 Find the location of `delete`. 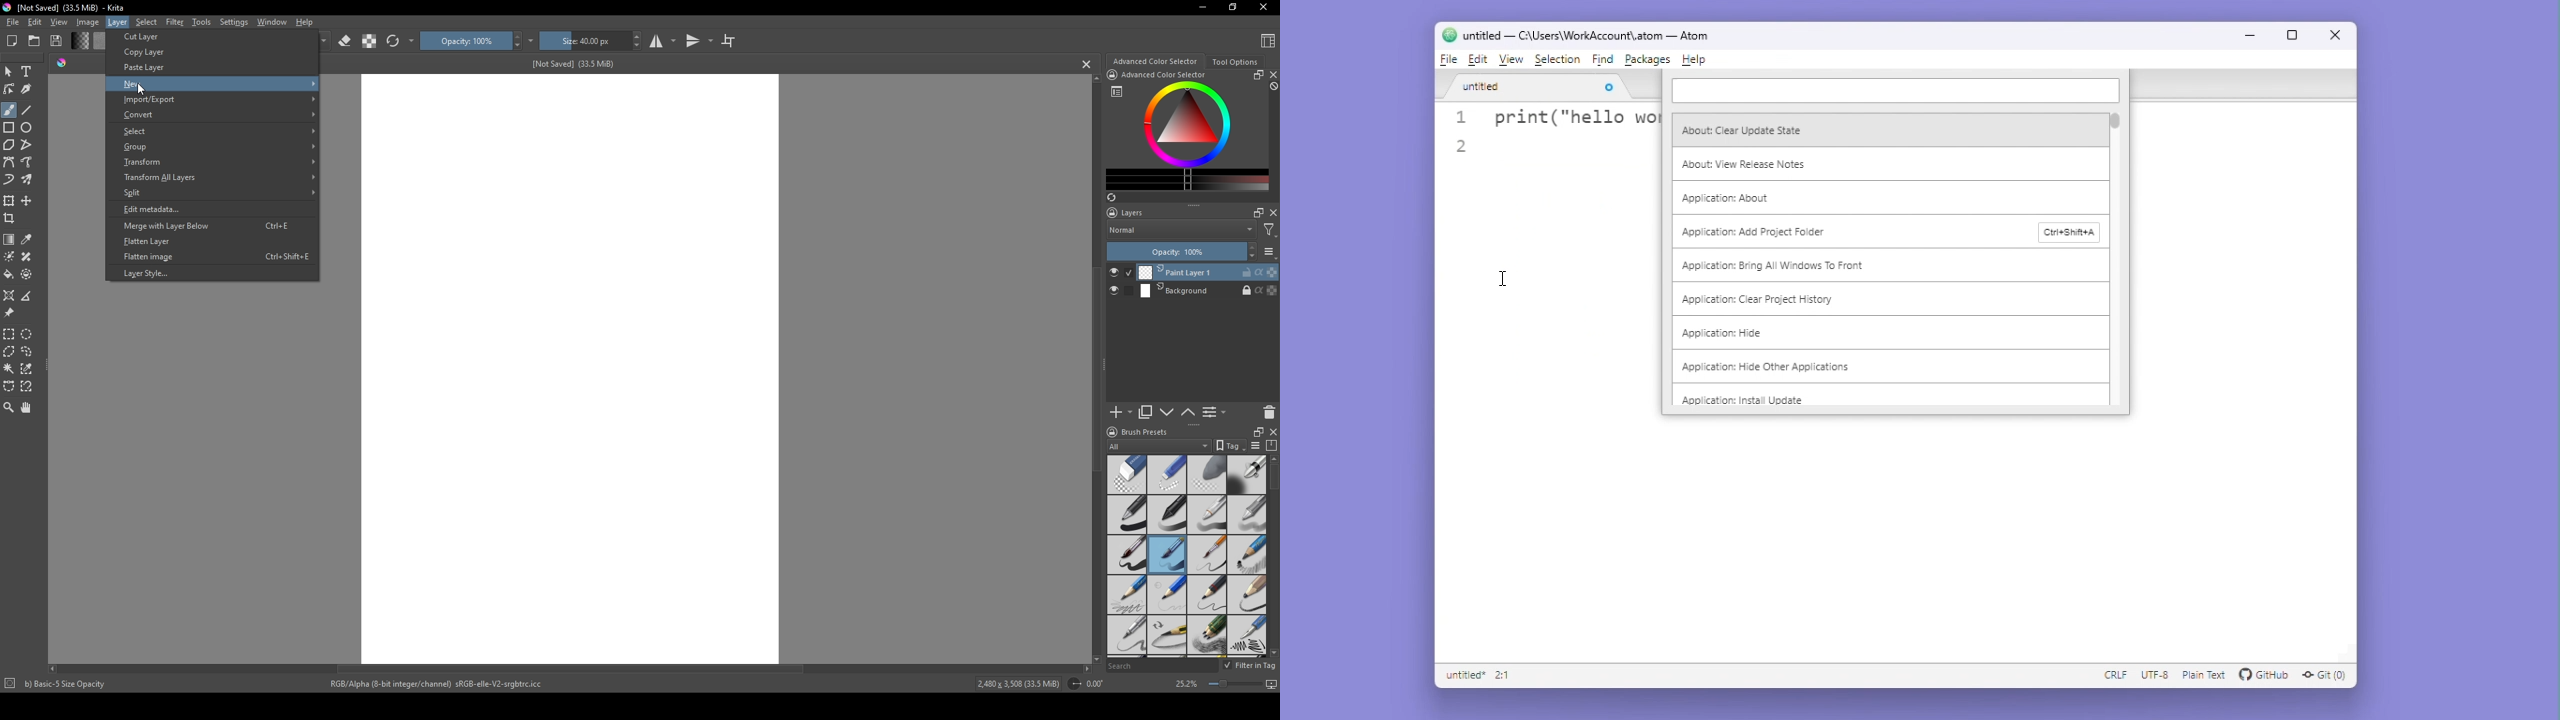

delete is located at coordinates (1269, 412).